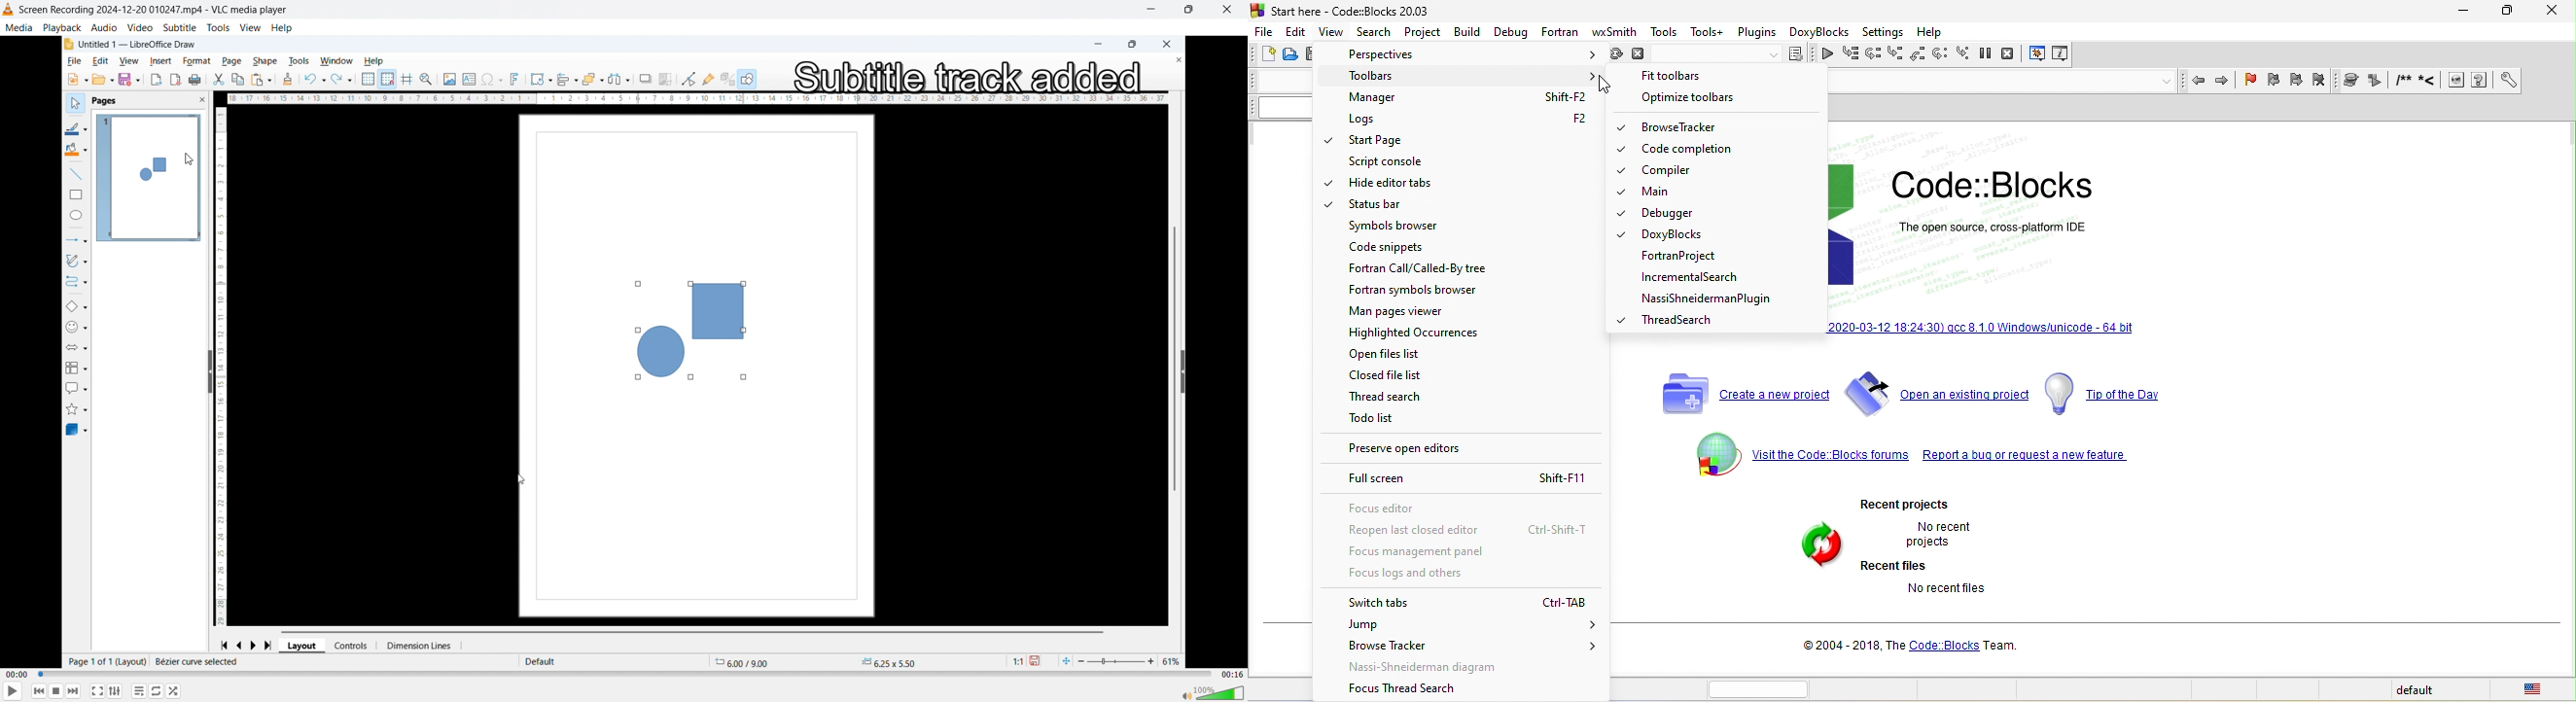  What do you see at coordinates (72, 62) in the screenshot?
I see `file` at bounding box center [72, 62].